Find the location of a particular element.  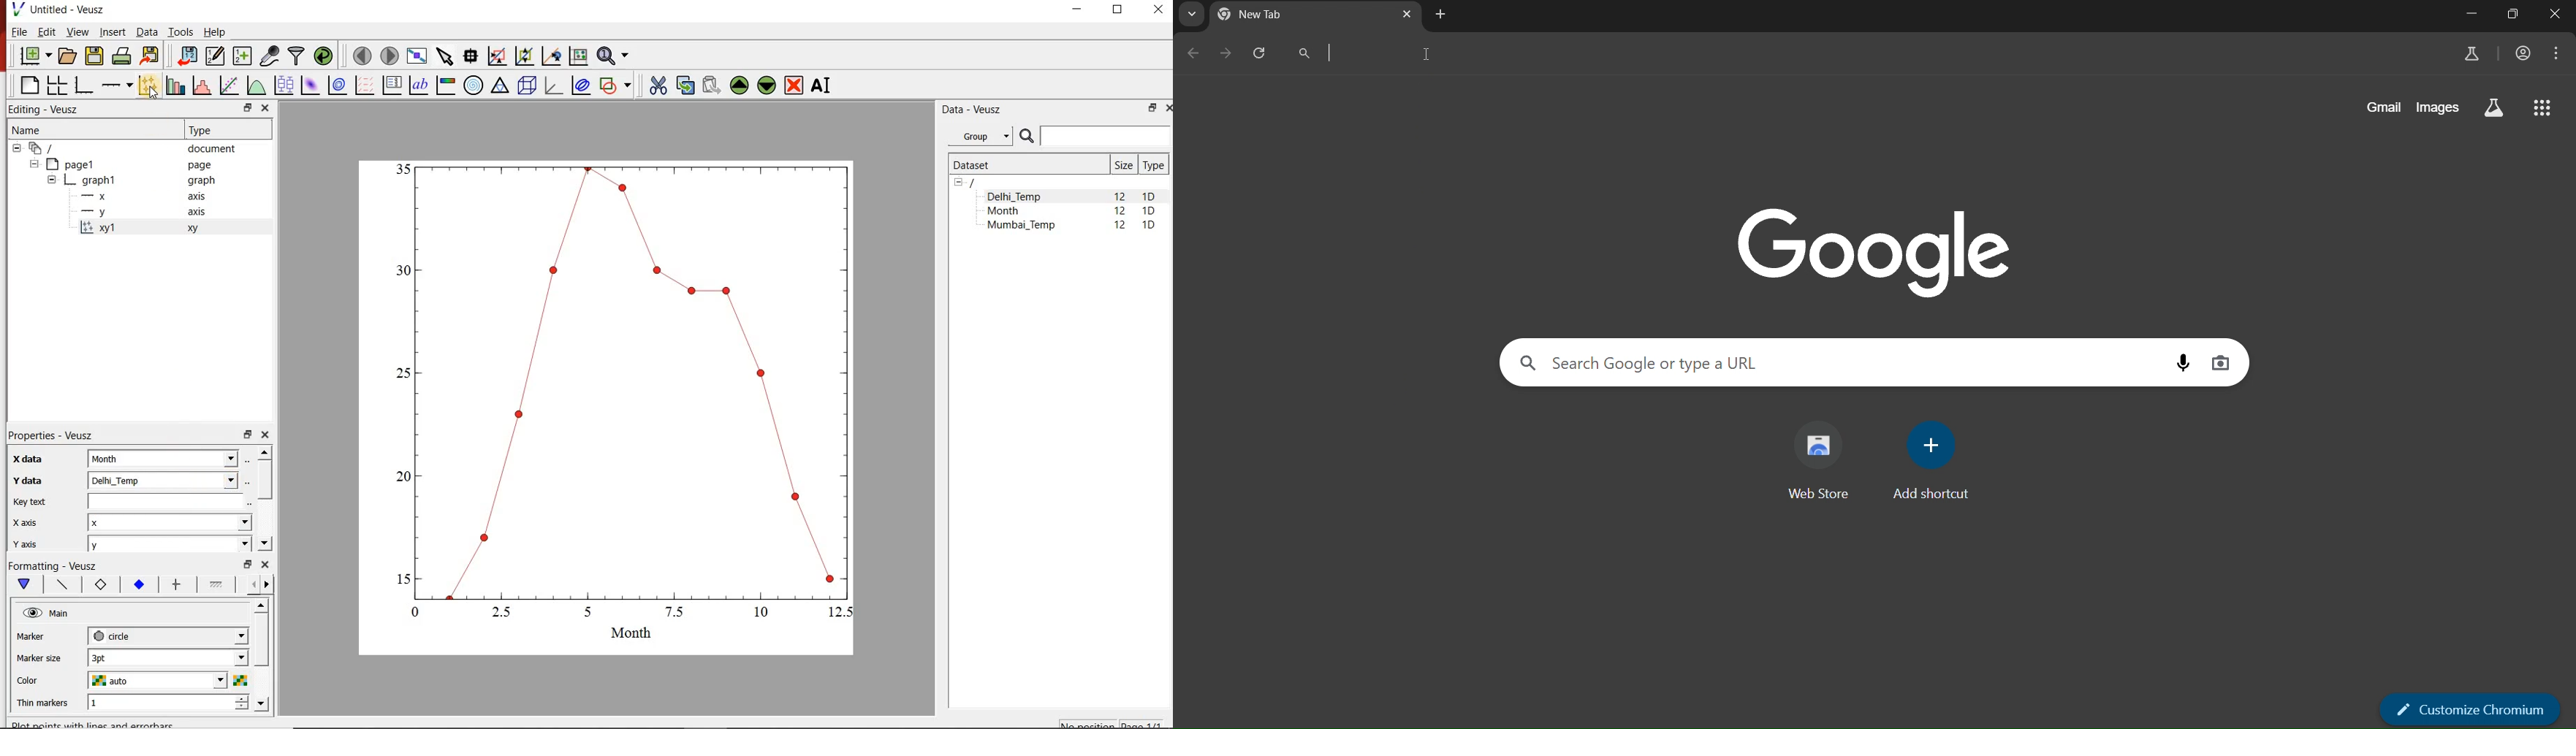

print the document is located at coordinates (122, 57).